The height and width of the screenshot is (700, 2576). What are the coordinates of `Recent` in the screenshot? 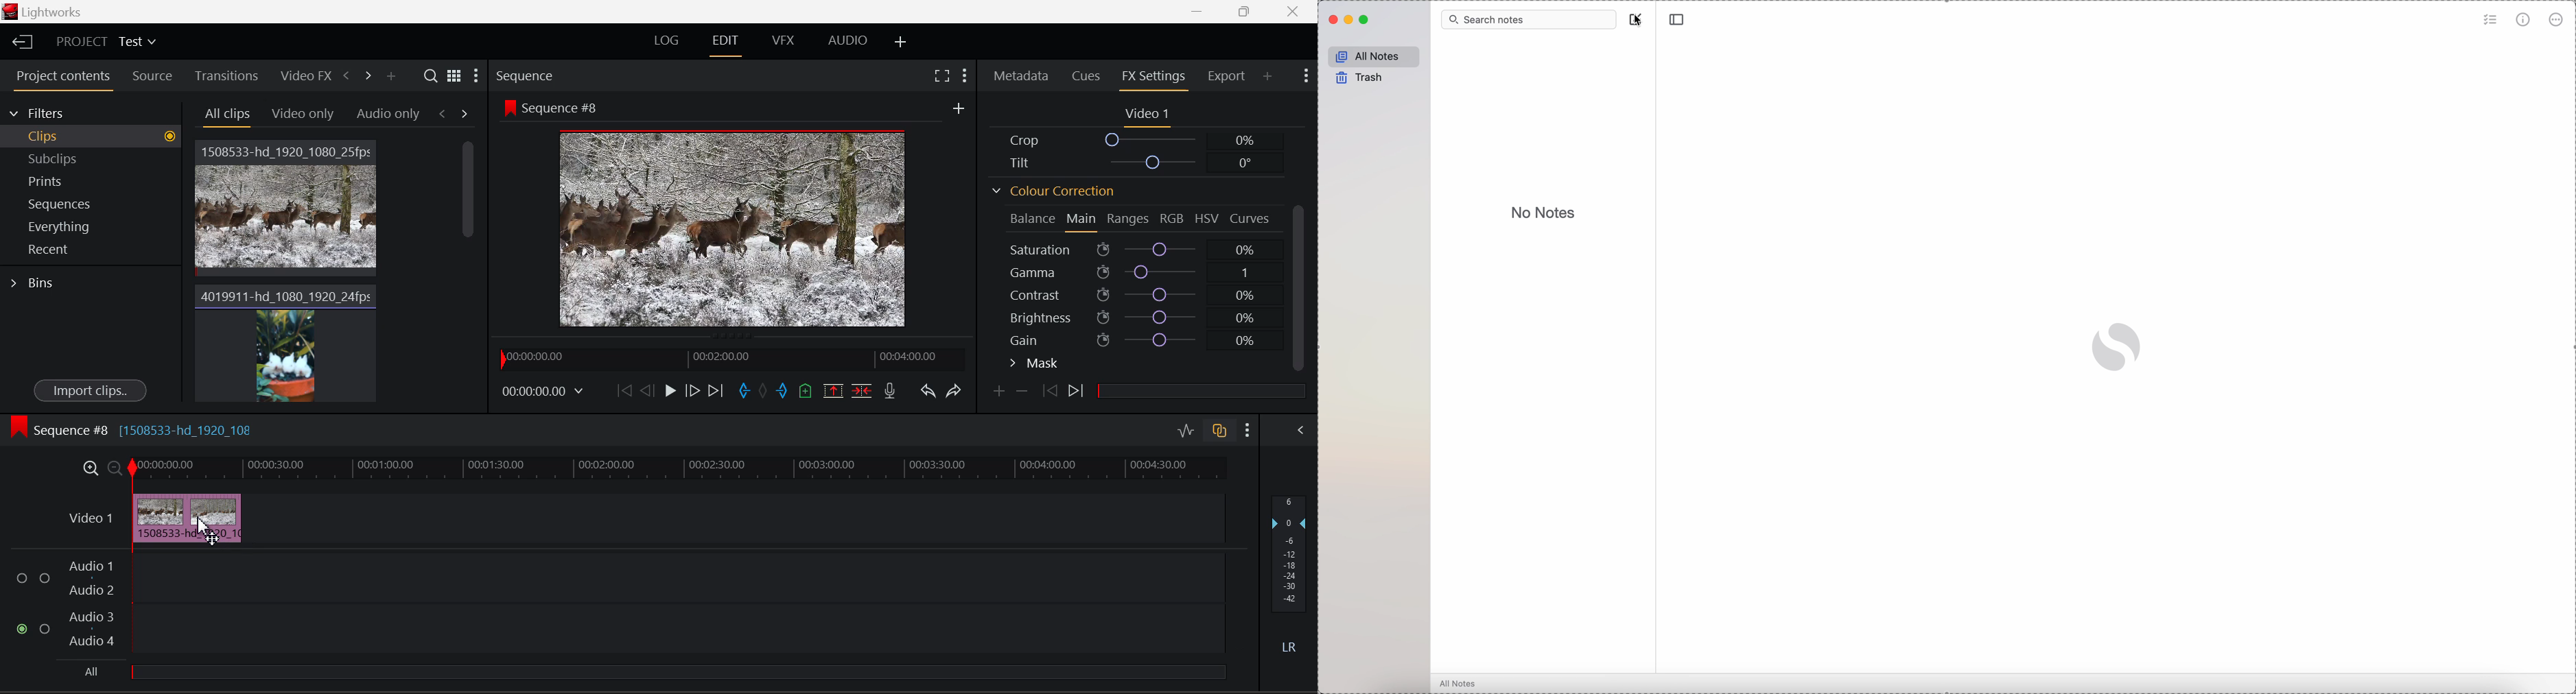 It's located at (95, 252).